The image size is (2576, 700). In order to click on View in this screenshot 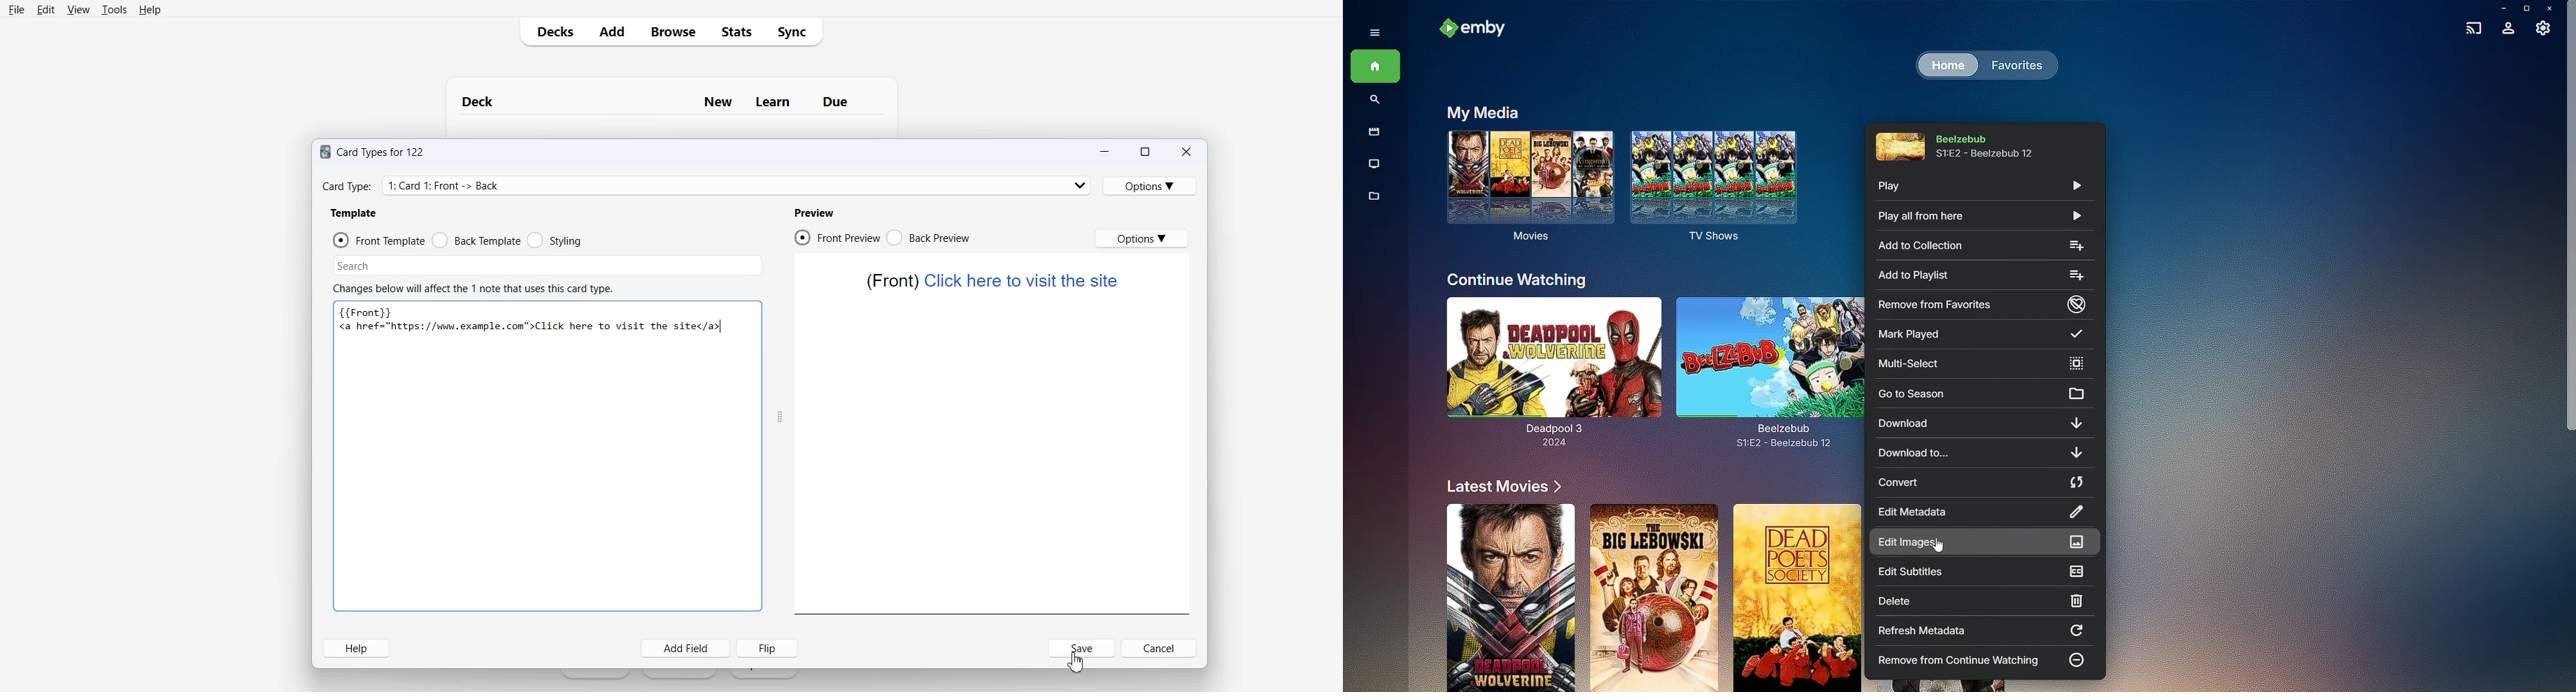, I will do `click(78, 9)`.